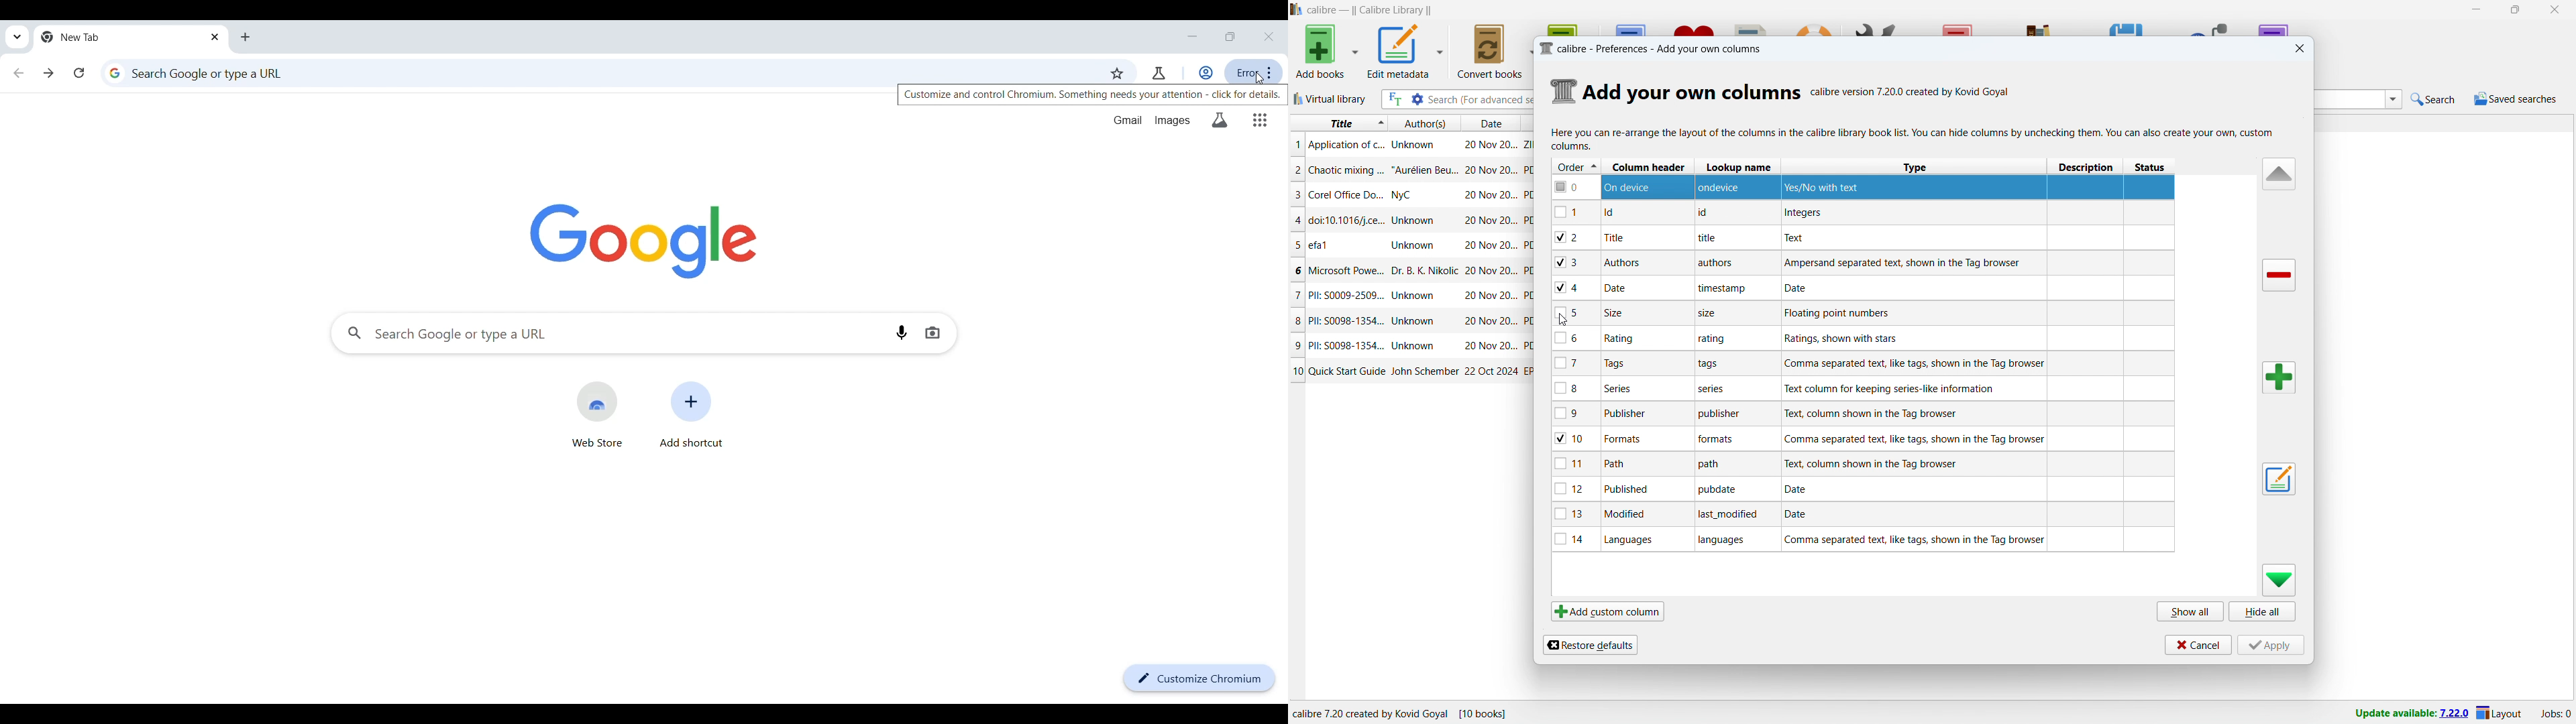  What do you see at coordinates (1632, 187) in the screenshot?
I see `On device` at bounding box center [1632, 187].